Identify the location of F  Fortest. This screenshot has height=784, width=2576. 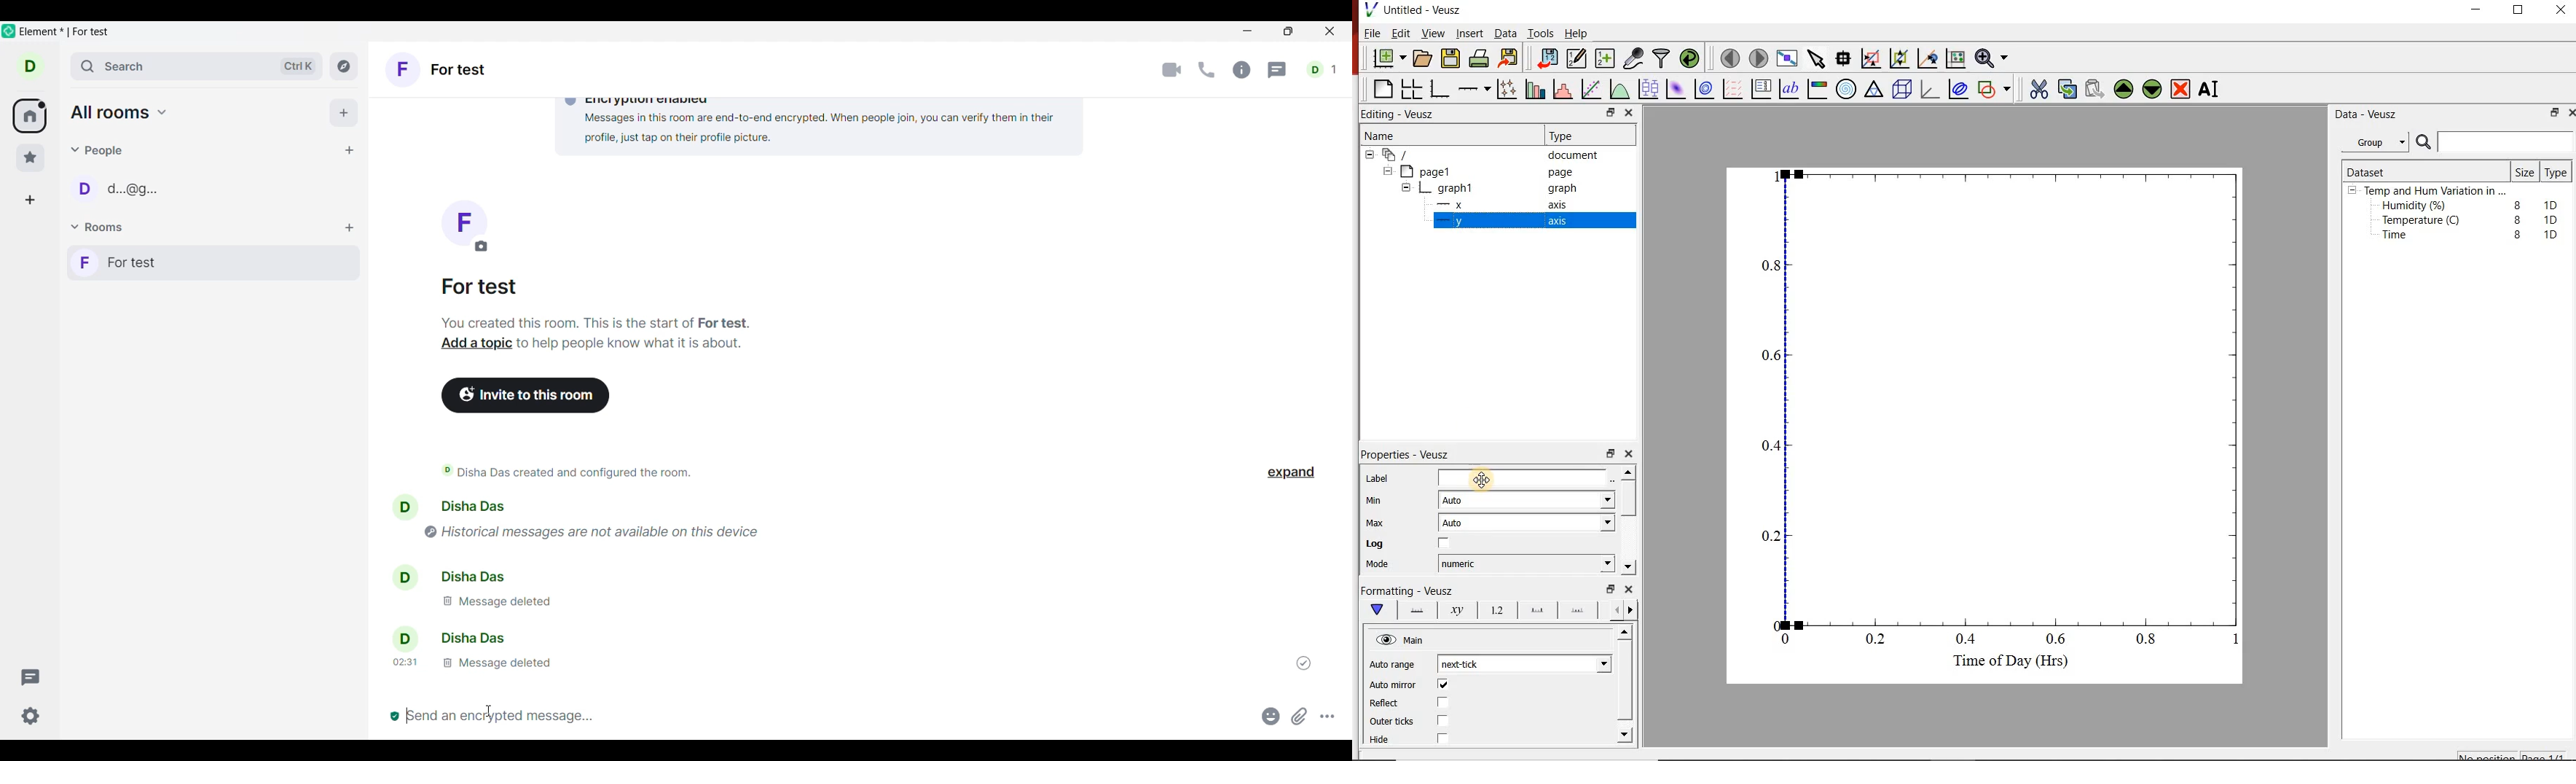
(454, 73).